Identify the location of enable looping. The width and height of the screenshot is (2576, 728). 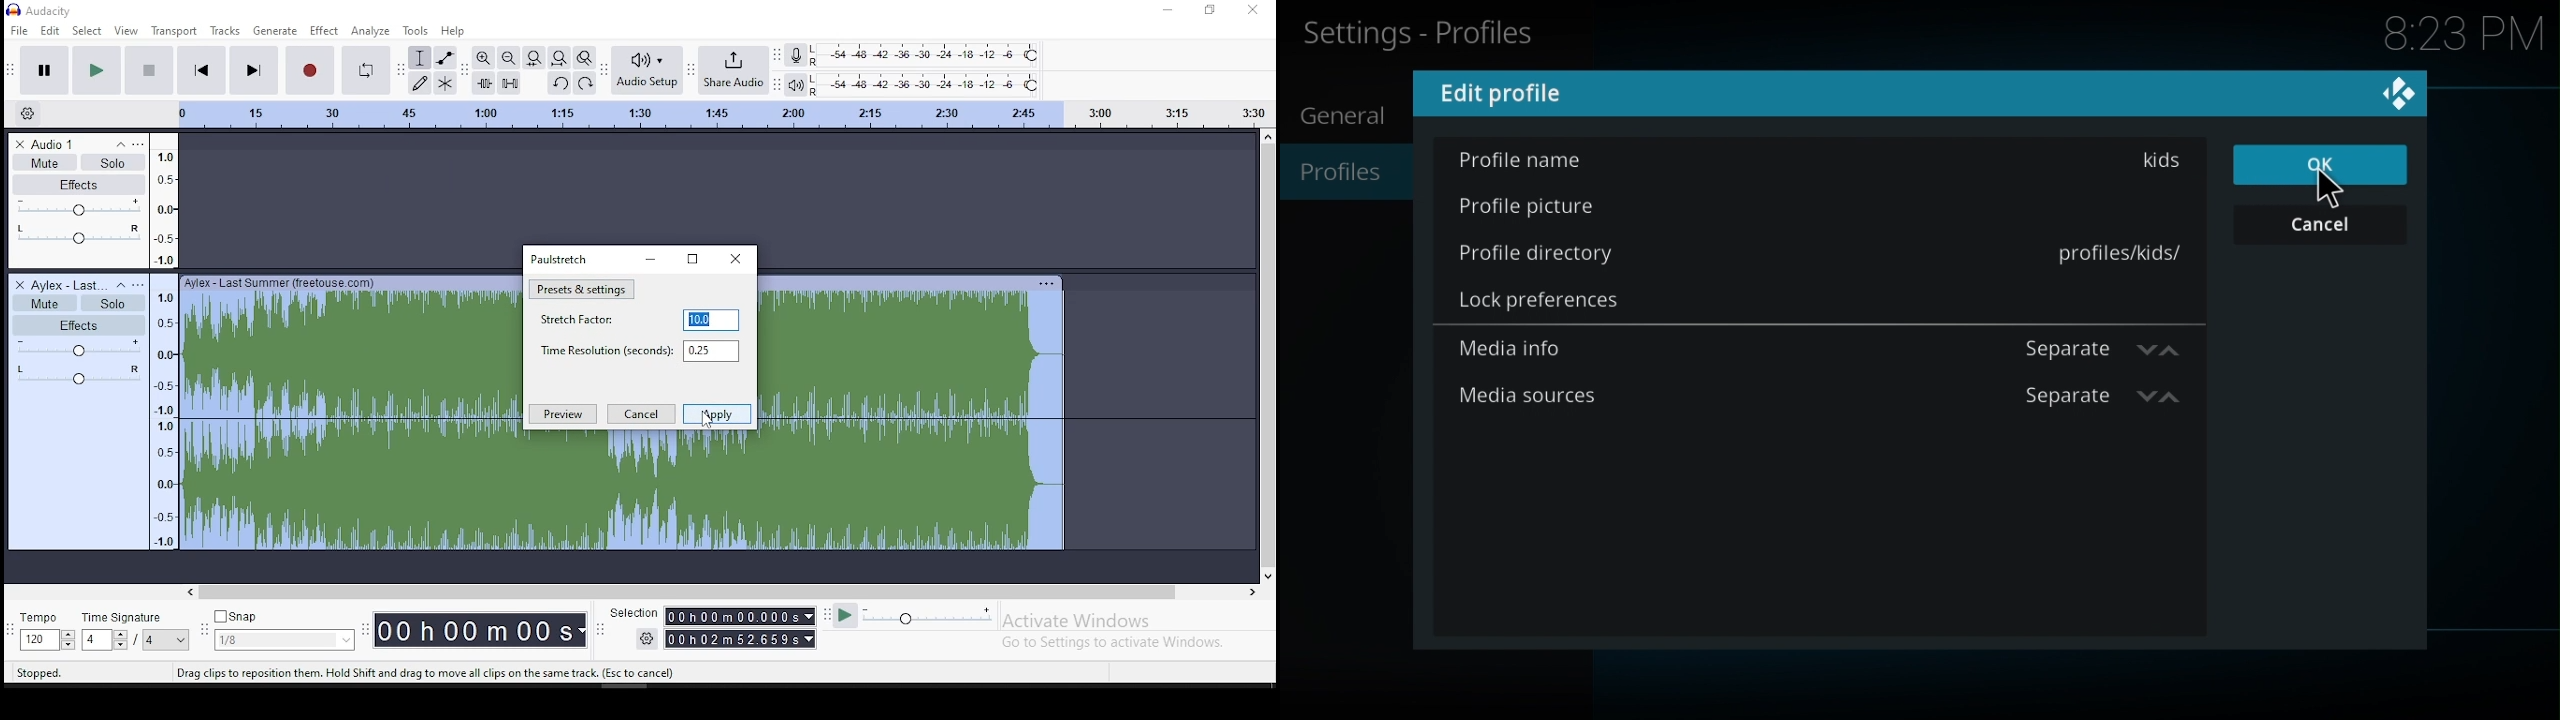
(366, 70).